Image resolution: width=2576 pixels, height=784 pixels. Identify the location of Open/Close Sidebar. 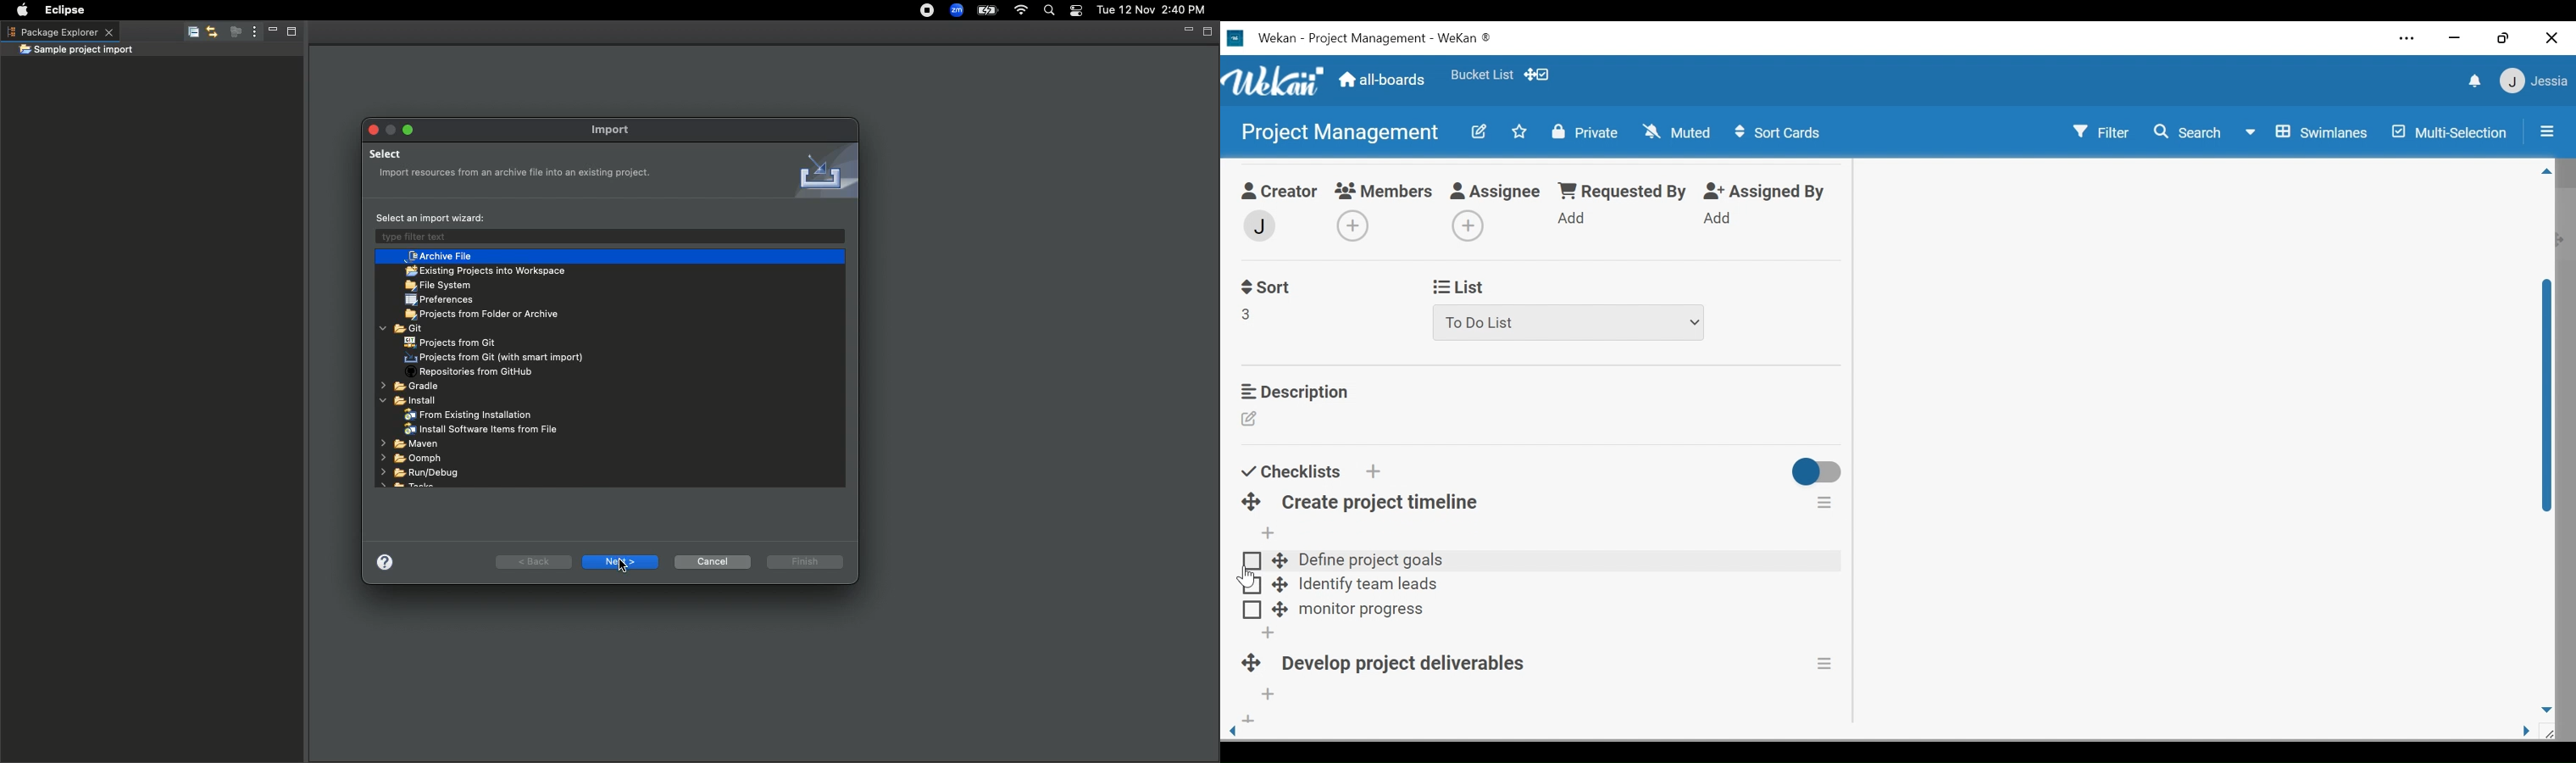
(2546, 130).